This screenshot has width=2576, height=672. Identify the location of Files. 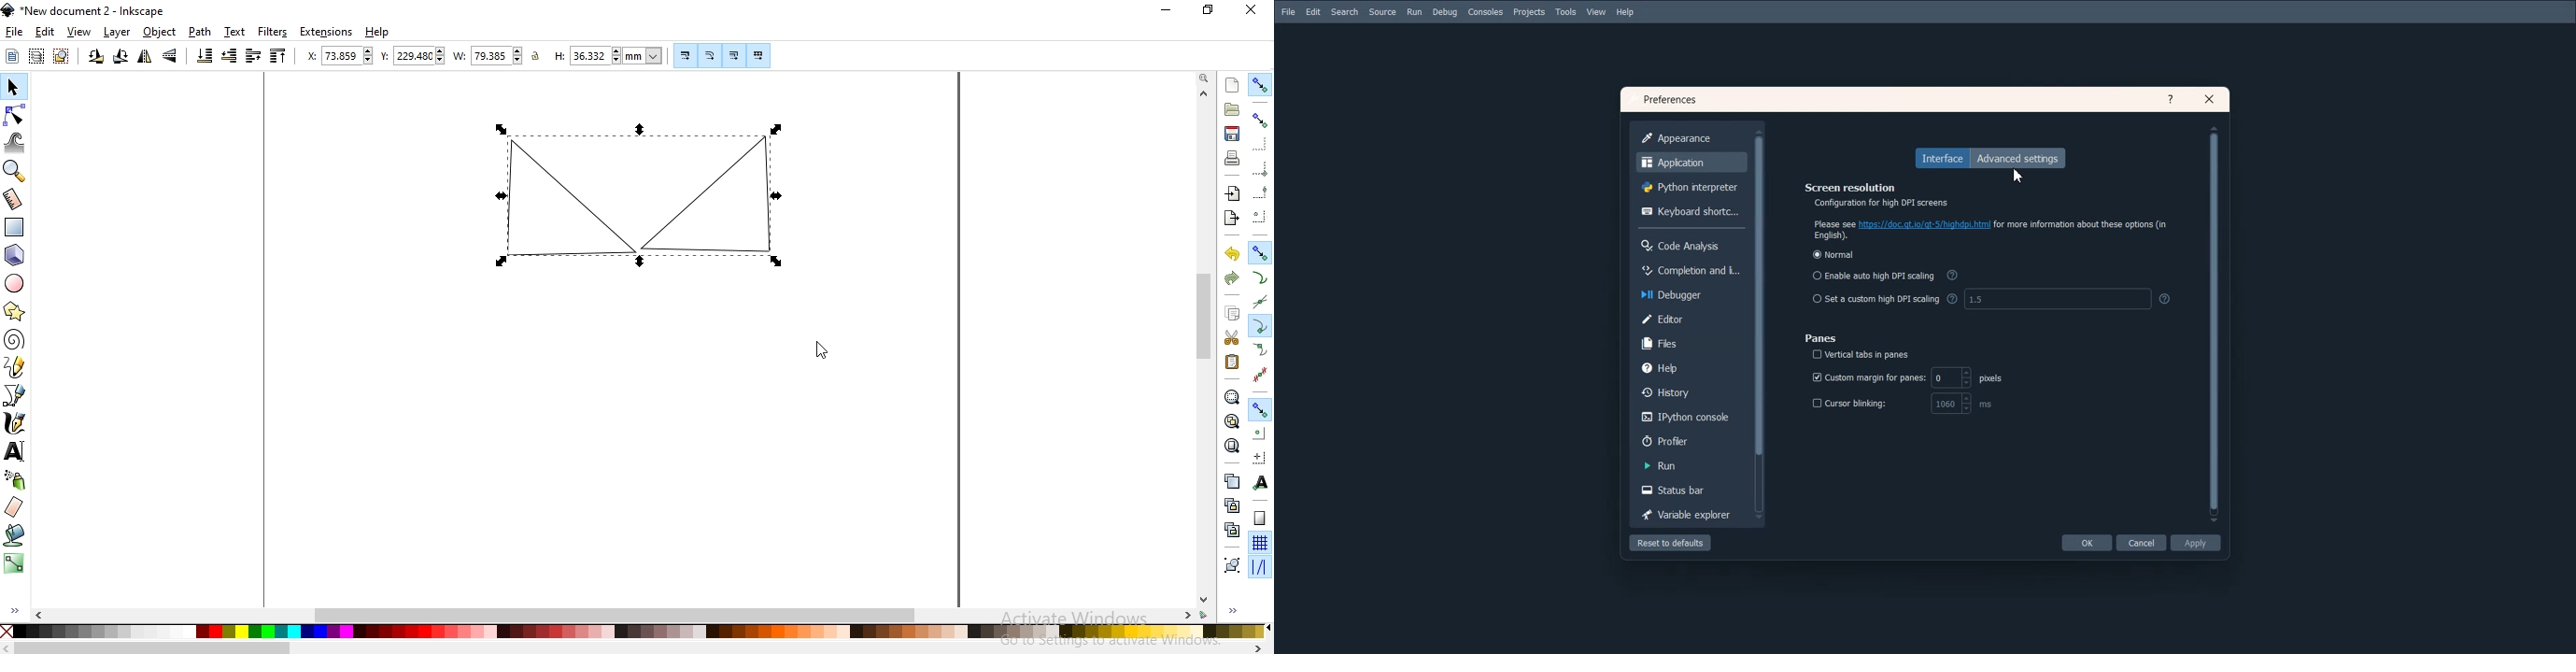
(1690, 343).